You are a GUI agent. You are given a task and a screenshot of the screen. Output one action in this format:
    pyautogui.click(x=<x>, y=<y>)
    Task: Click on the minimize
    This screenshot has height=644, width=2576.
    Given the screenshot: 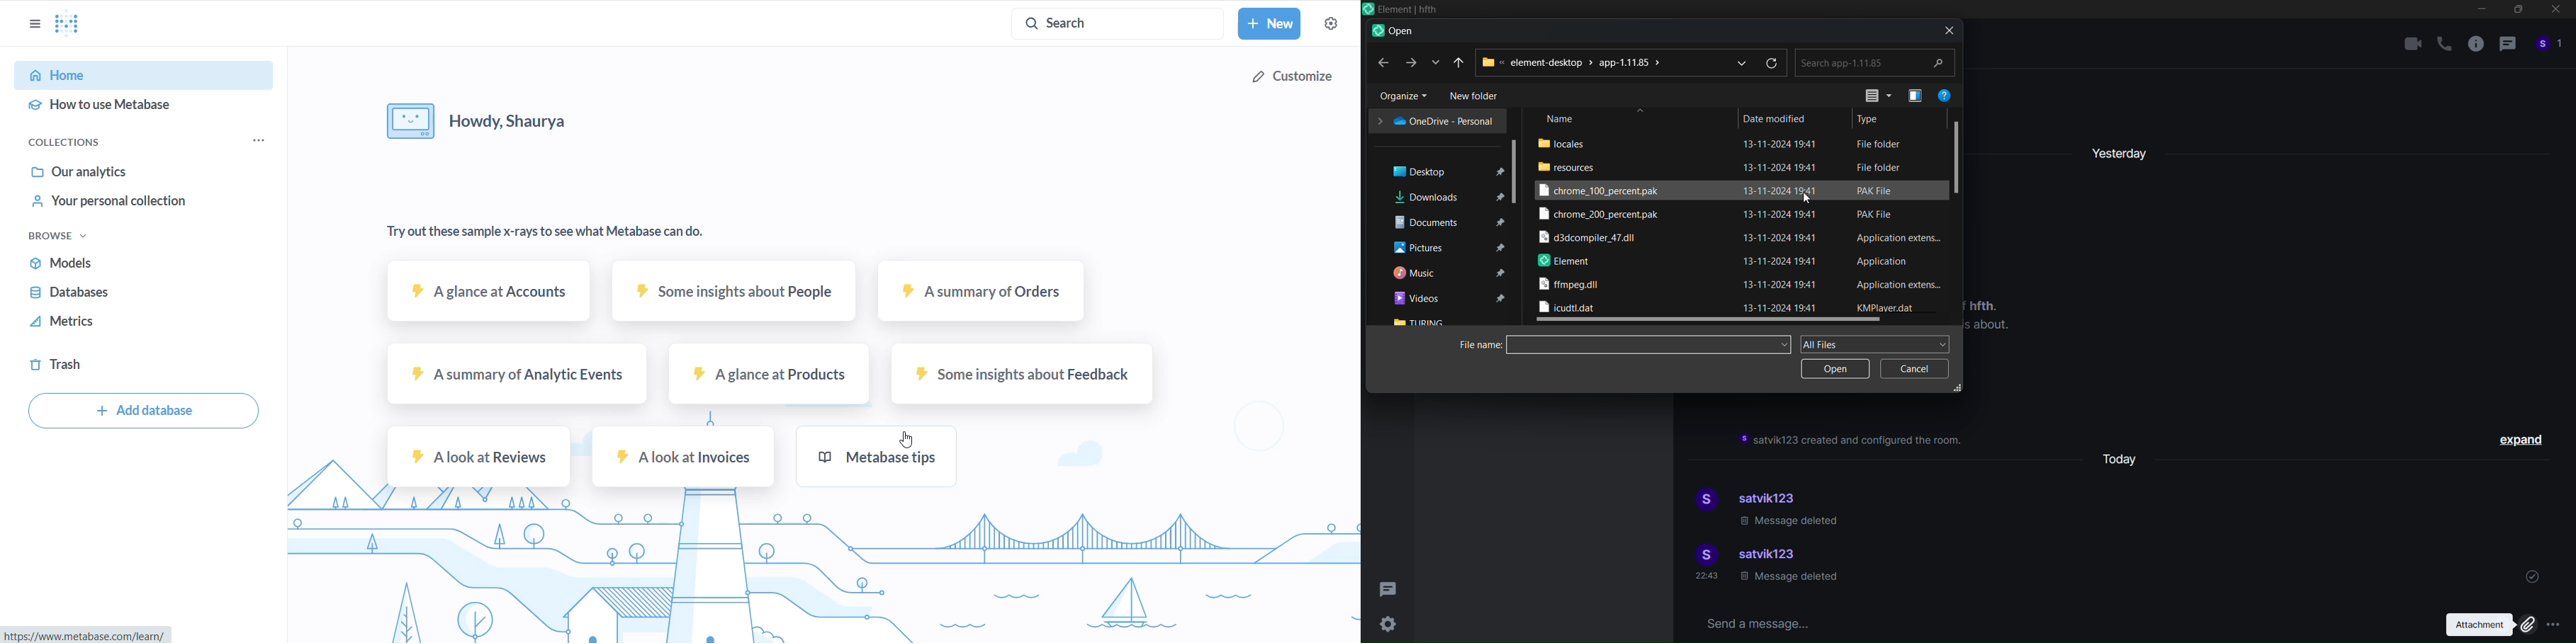 What is the action you would take?
    pyautogui.click(x=2482, y=11)
    